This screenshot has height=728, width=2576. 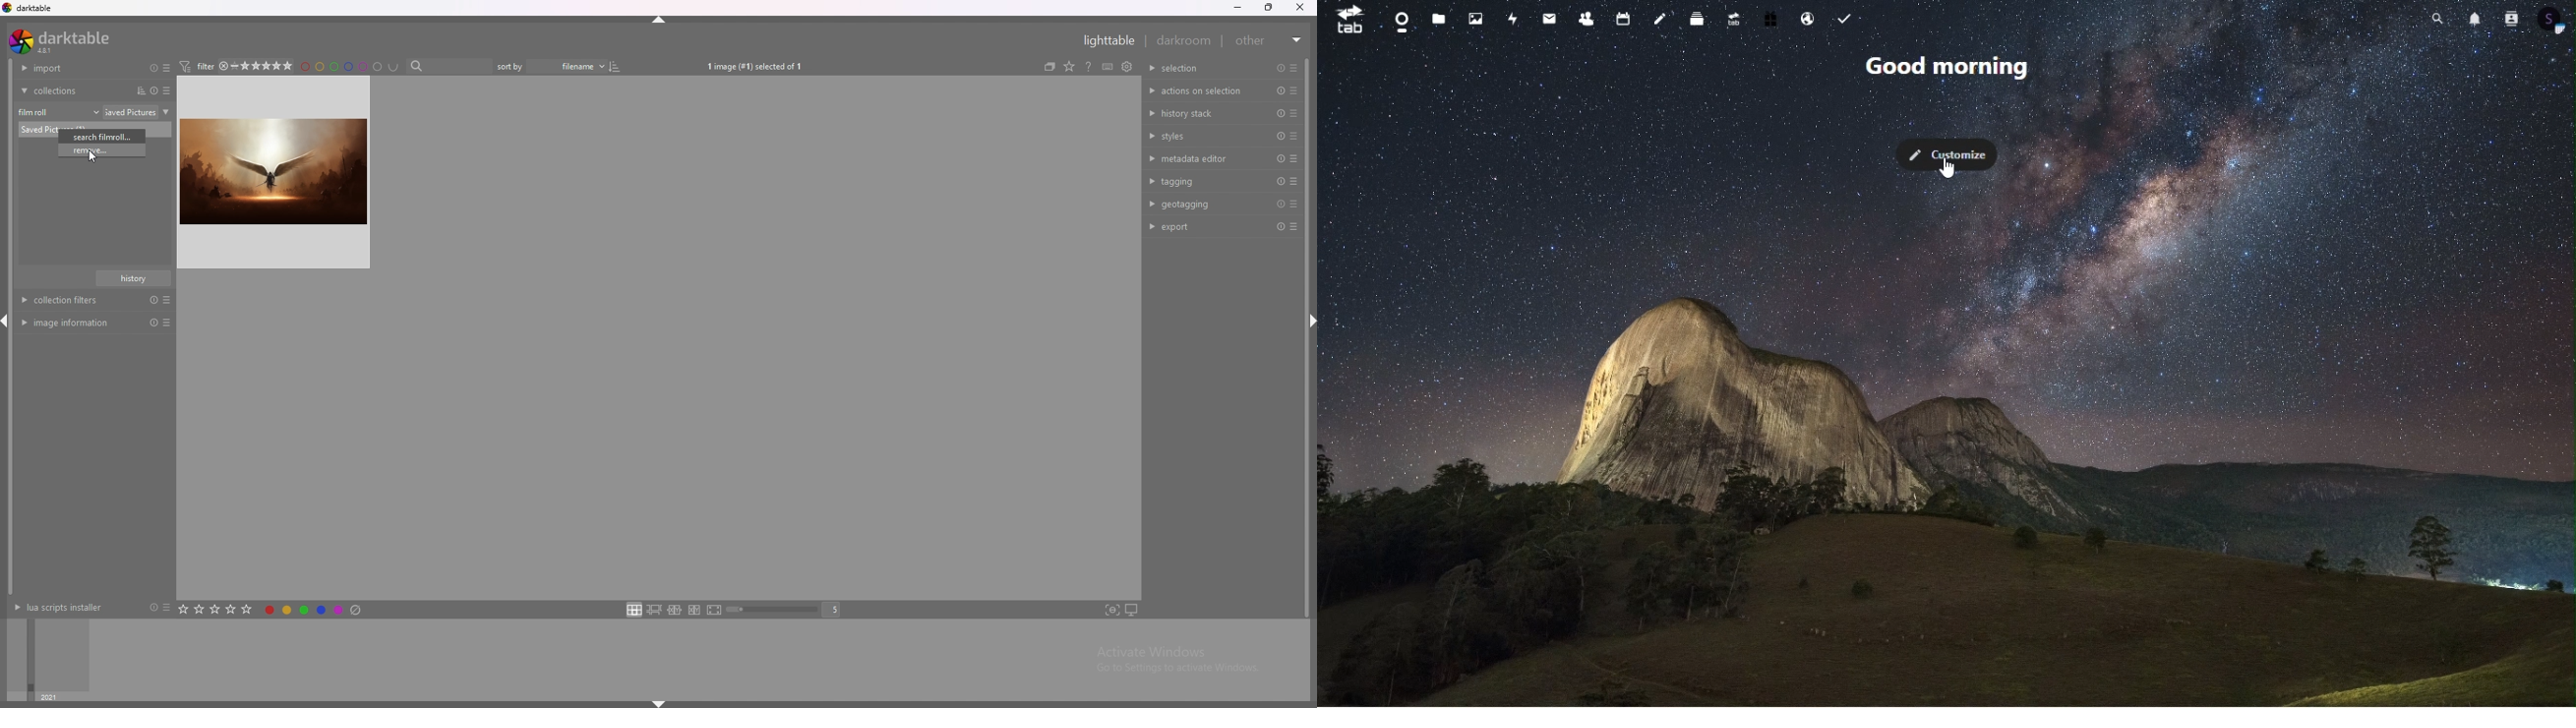 What do you see at coordinates (694, 610) in the screenshot?
I see `culling layout in dynamic mode` at bounding box center [694, 610].